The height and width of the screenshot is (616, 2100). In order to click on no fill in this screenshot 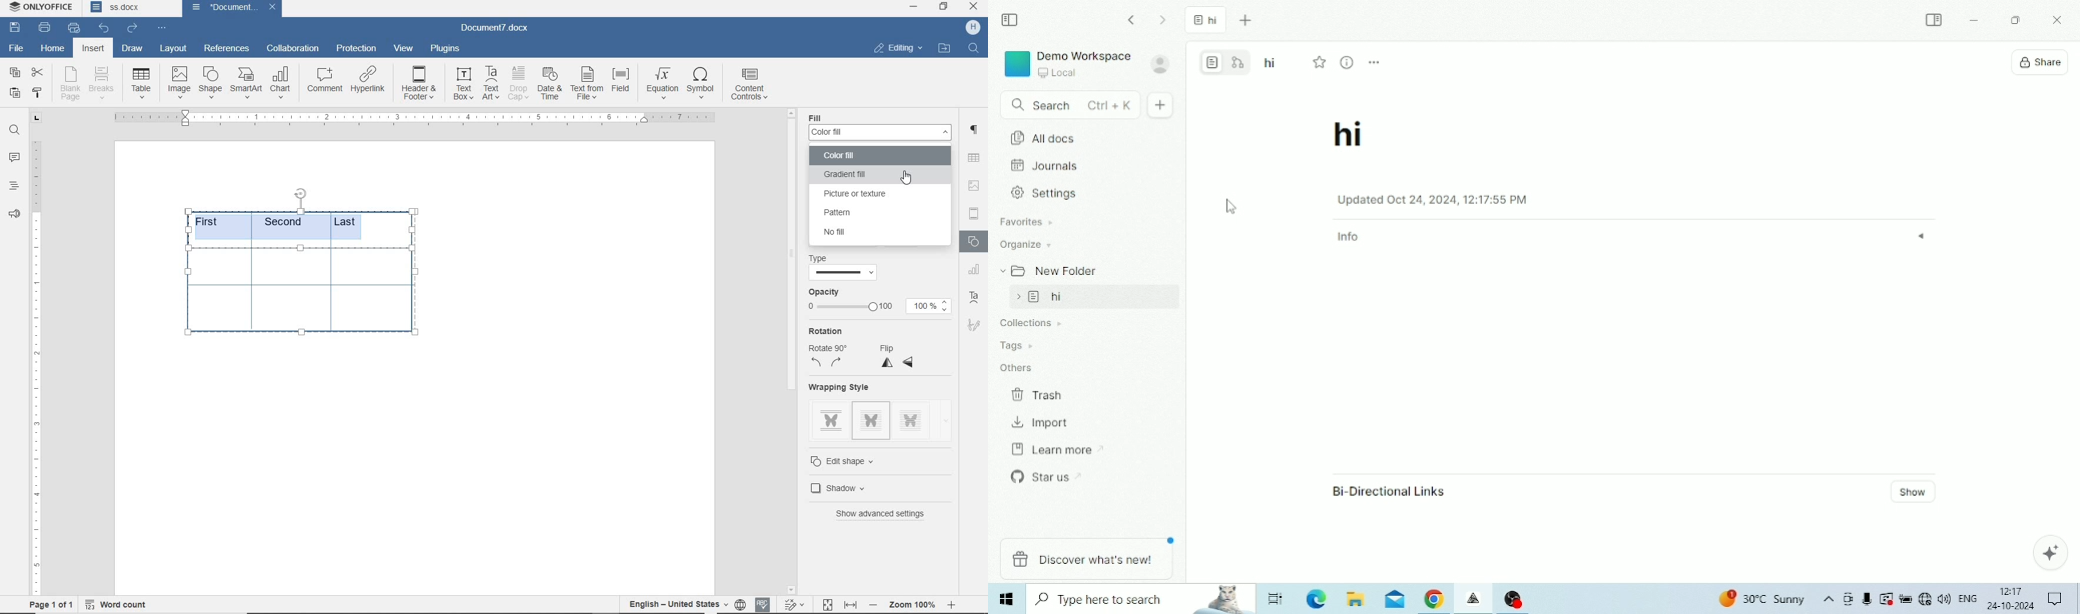, I will do `click(863, 232)`.